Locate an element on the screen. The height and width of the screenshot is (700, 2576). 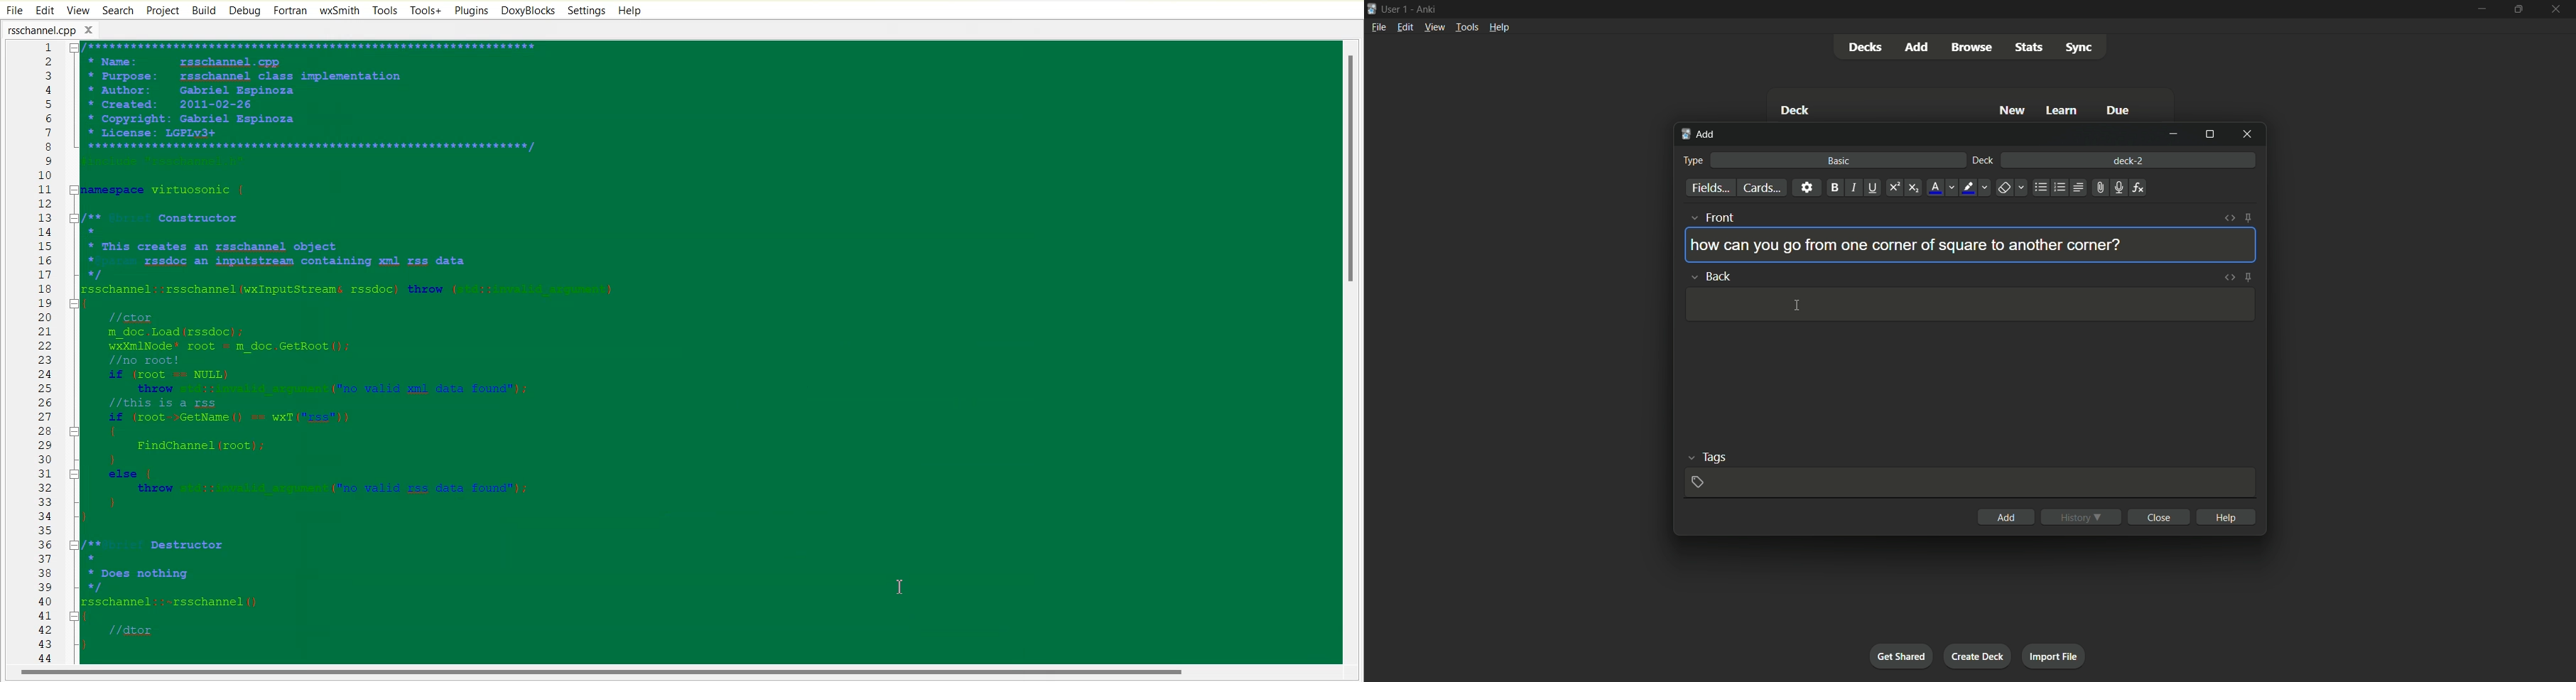
Project is located at coordinates (162, 10).